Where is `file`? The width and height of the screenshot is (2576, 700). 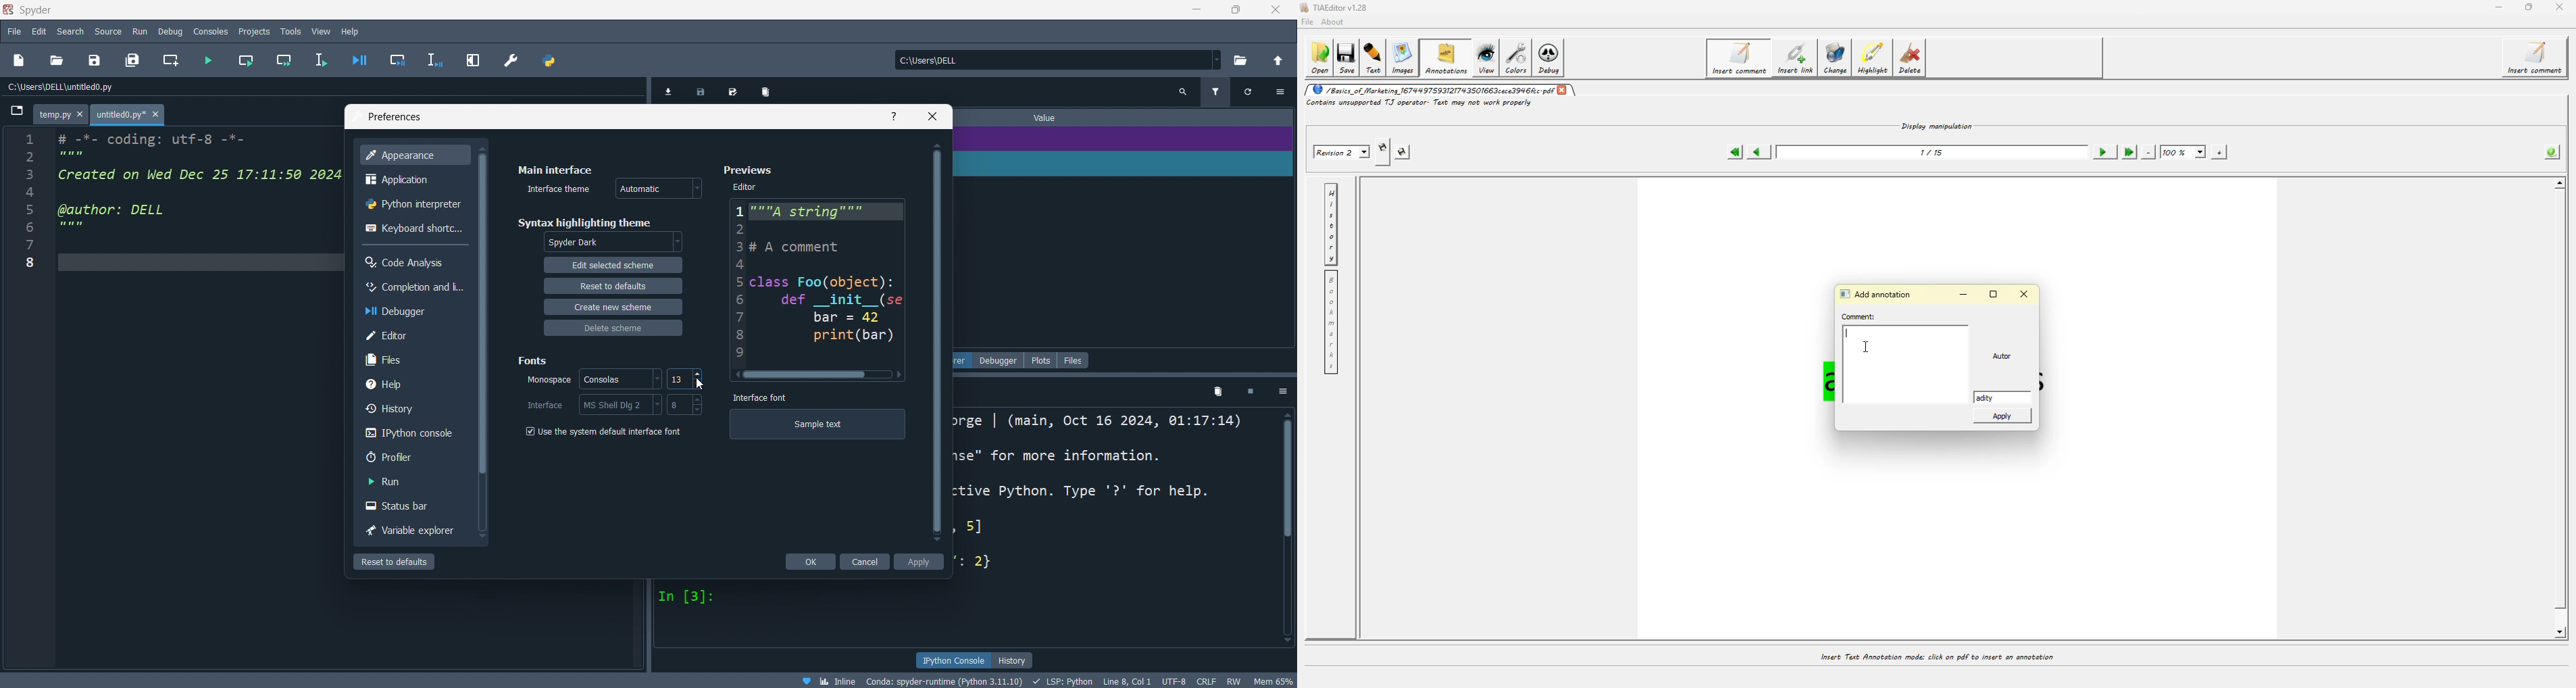
file is located at coordinates (14, 31).